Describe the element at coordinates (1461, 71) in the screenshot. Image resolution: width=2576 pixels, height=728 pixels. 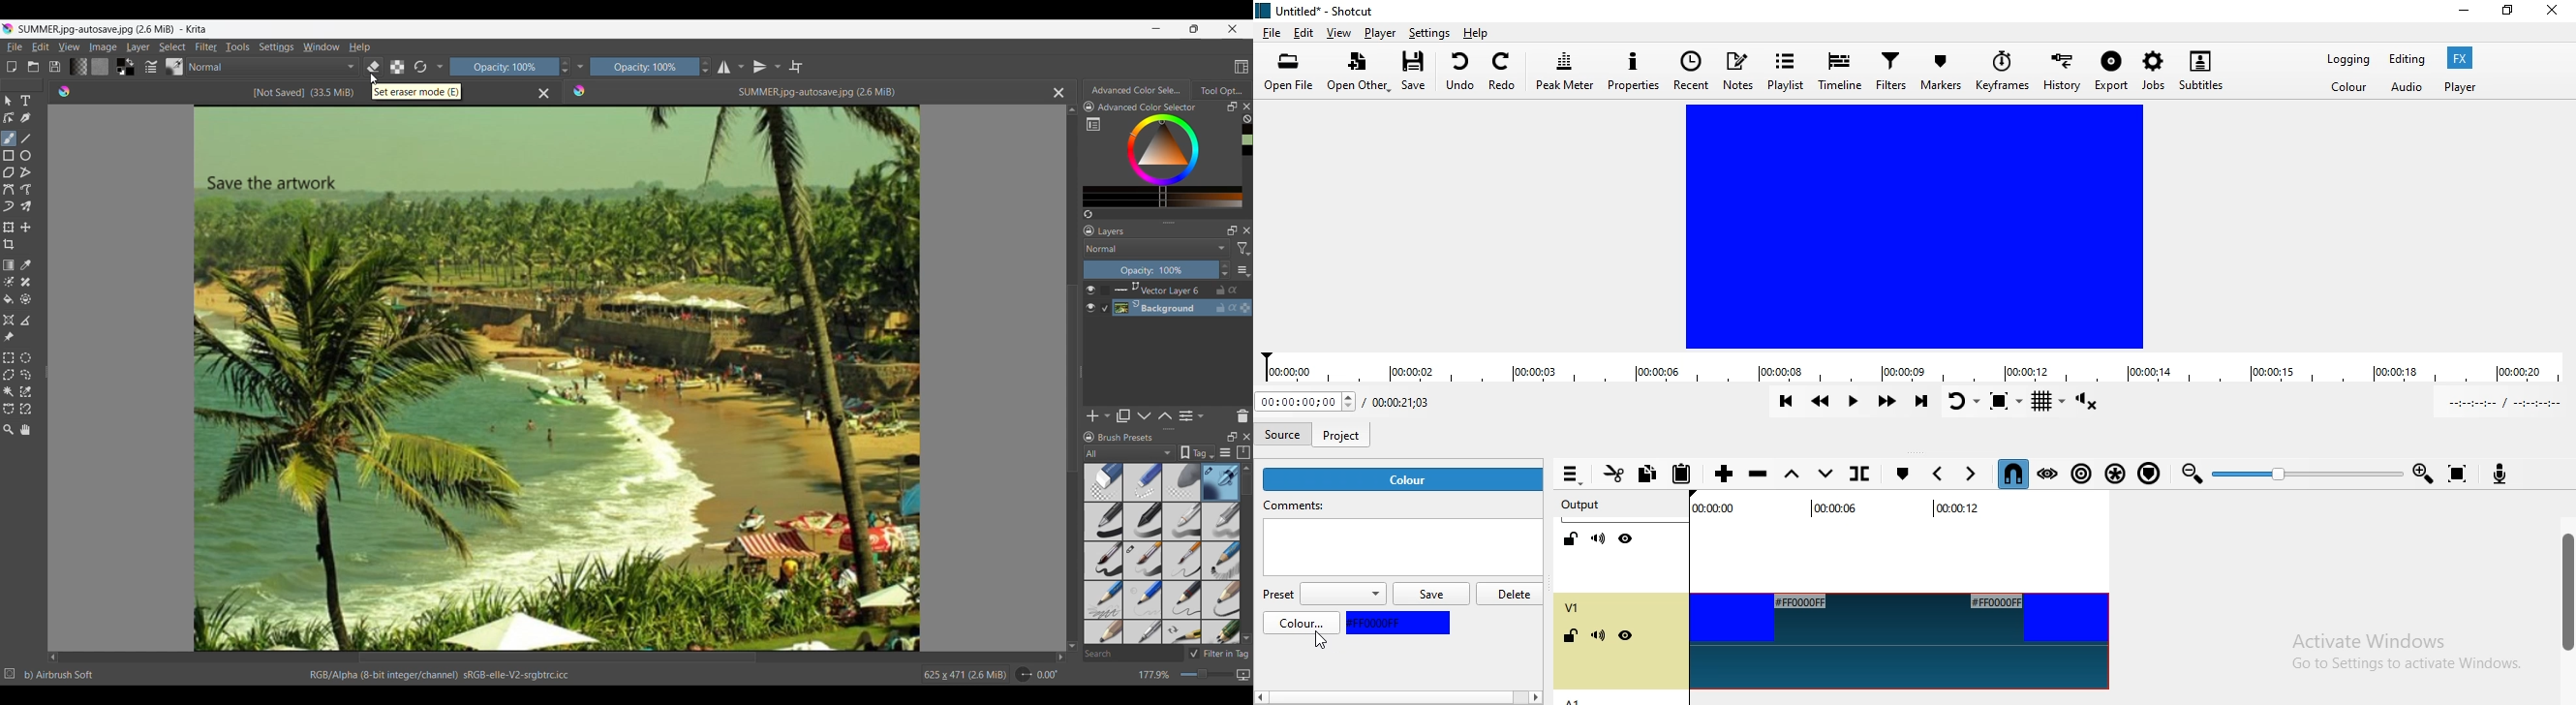
I see `undo` at that location.